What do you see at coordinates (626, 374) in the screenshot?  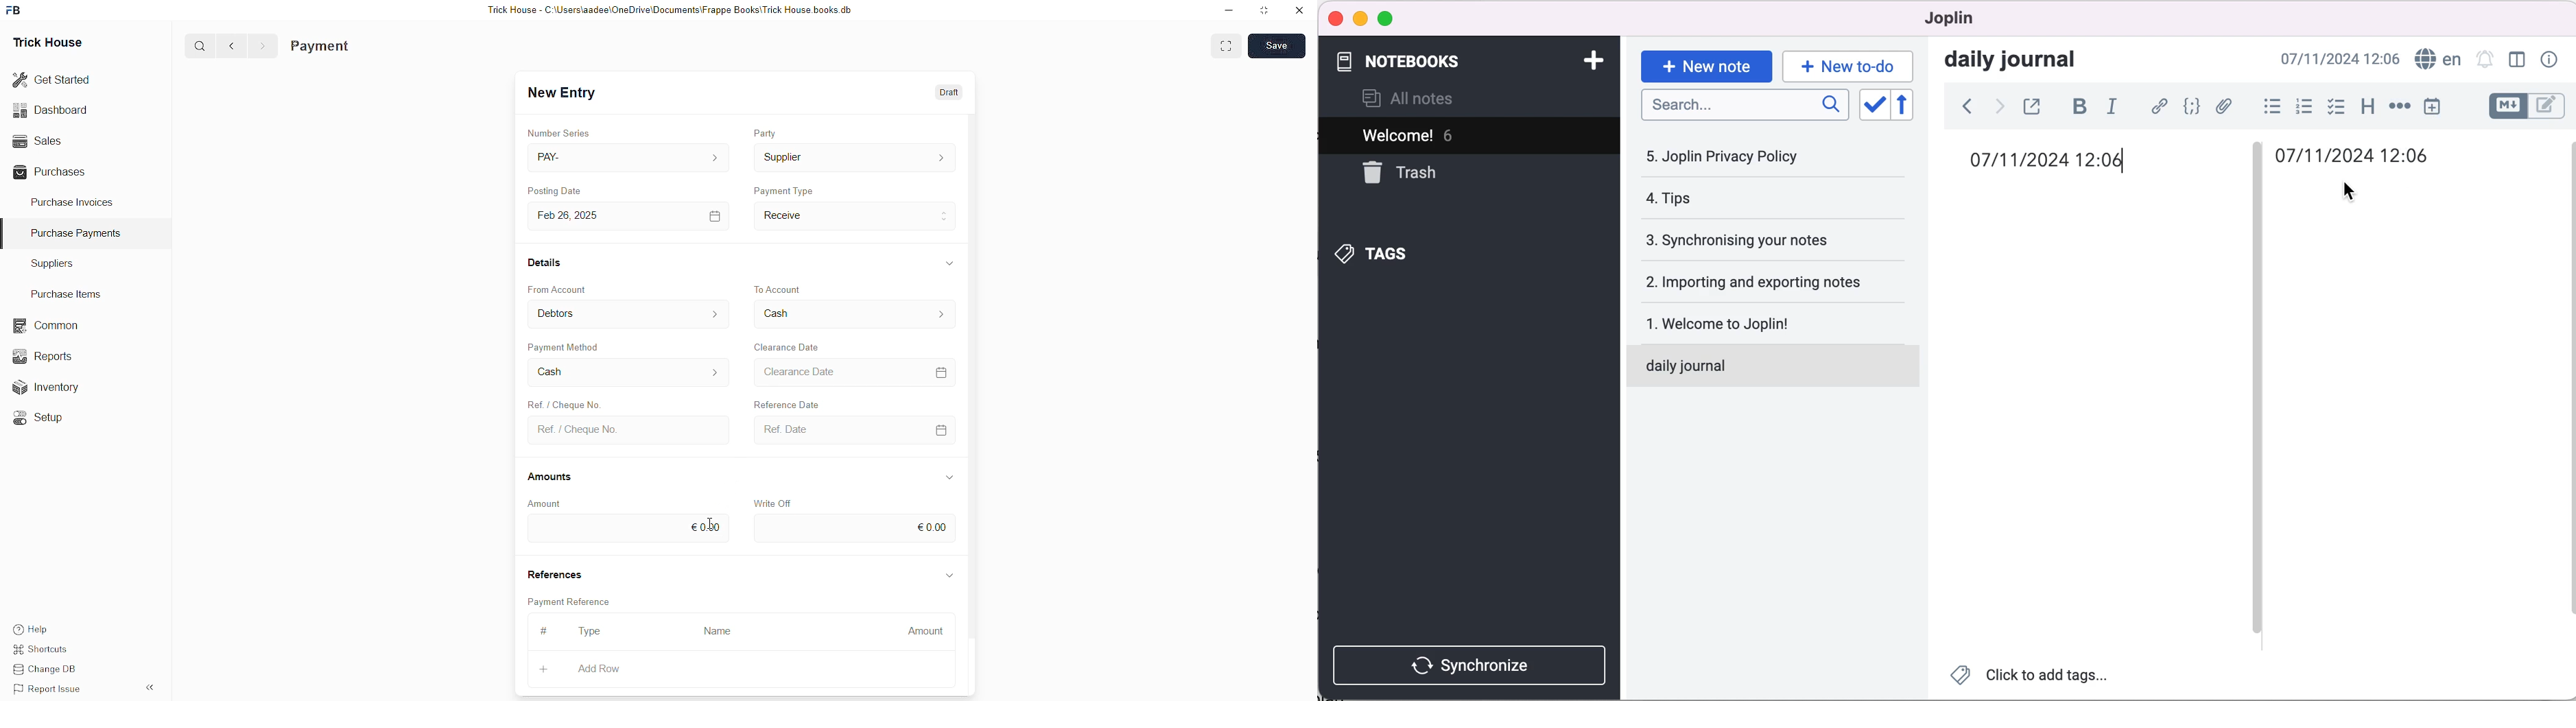 I see `Cash` at bounding box center [626, 374].